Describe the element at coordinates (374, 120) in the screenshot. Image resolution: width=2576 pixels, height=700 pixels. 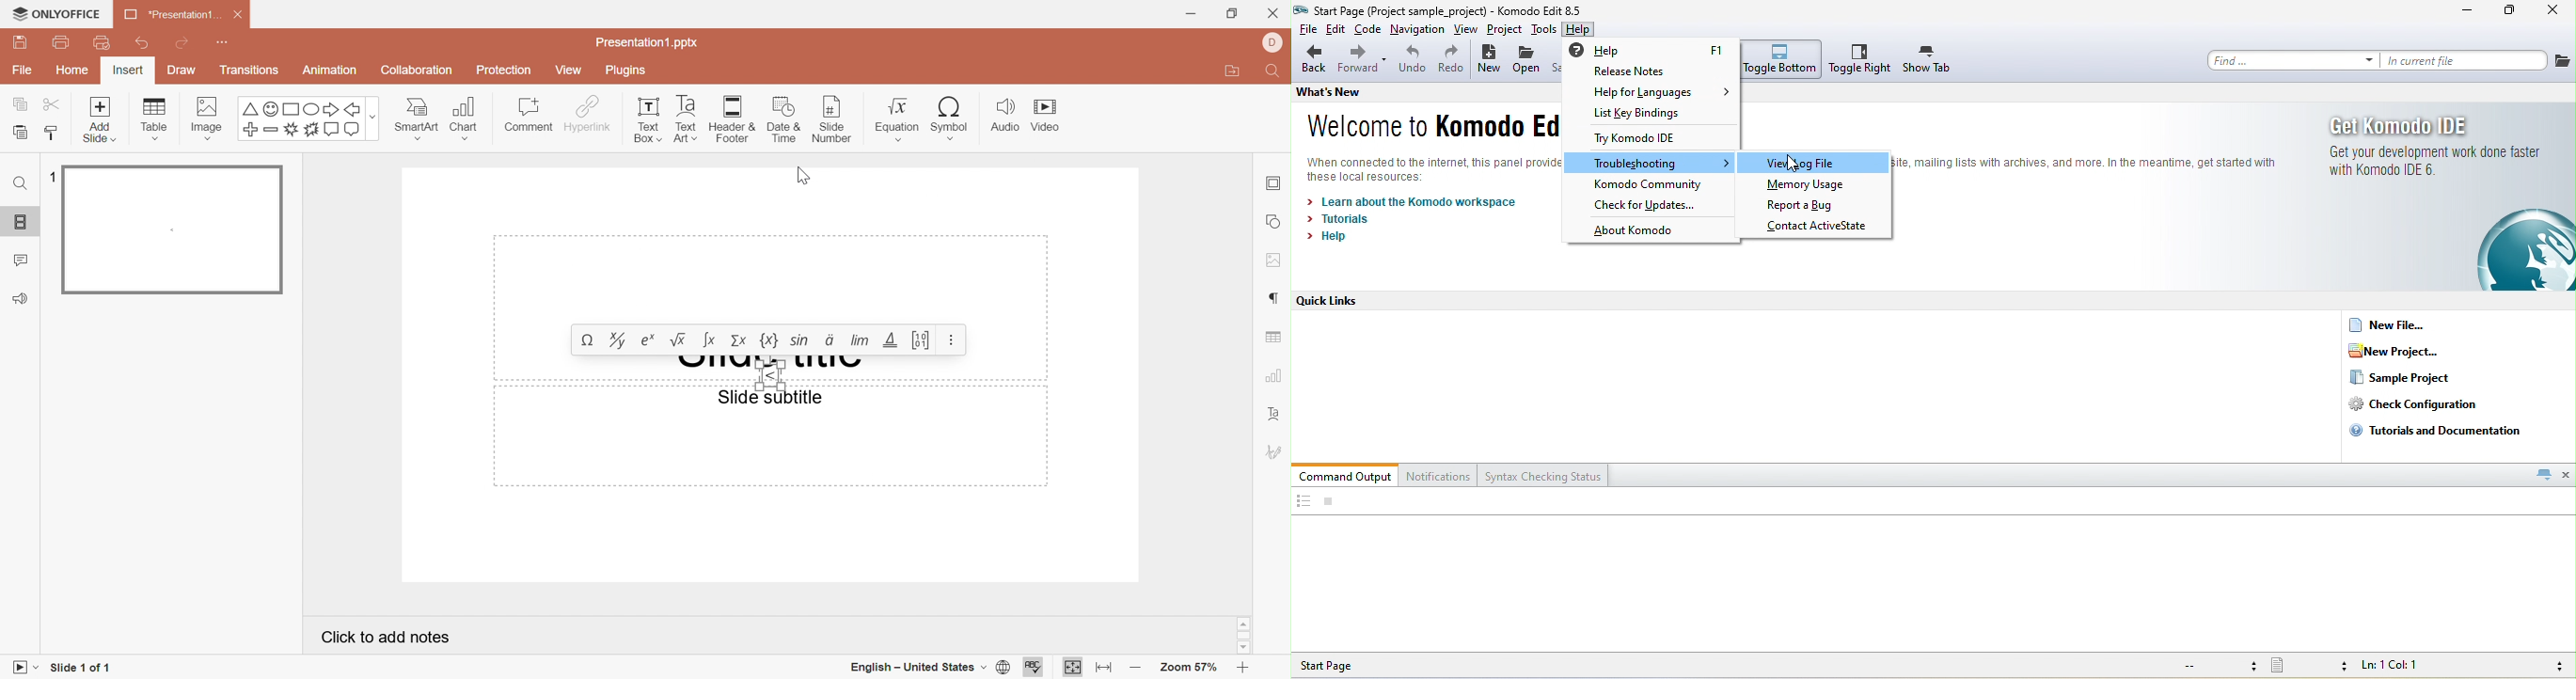
I see `more options` at that location.